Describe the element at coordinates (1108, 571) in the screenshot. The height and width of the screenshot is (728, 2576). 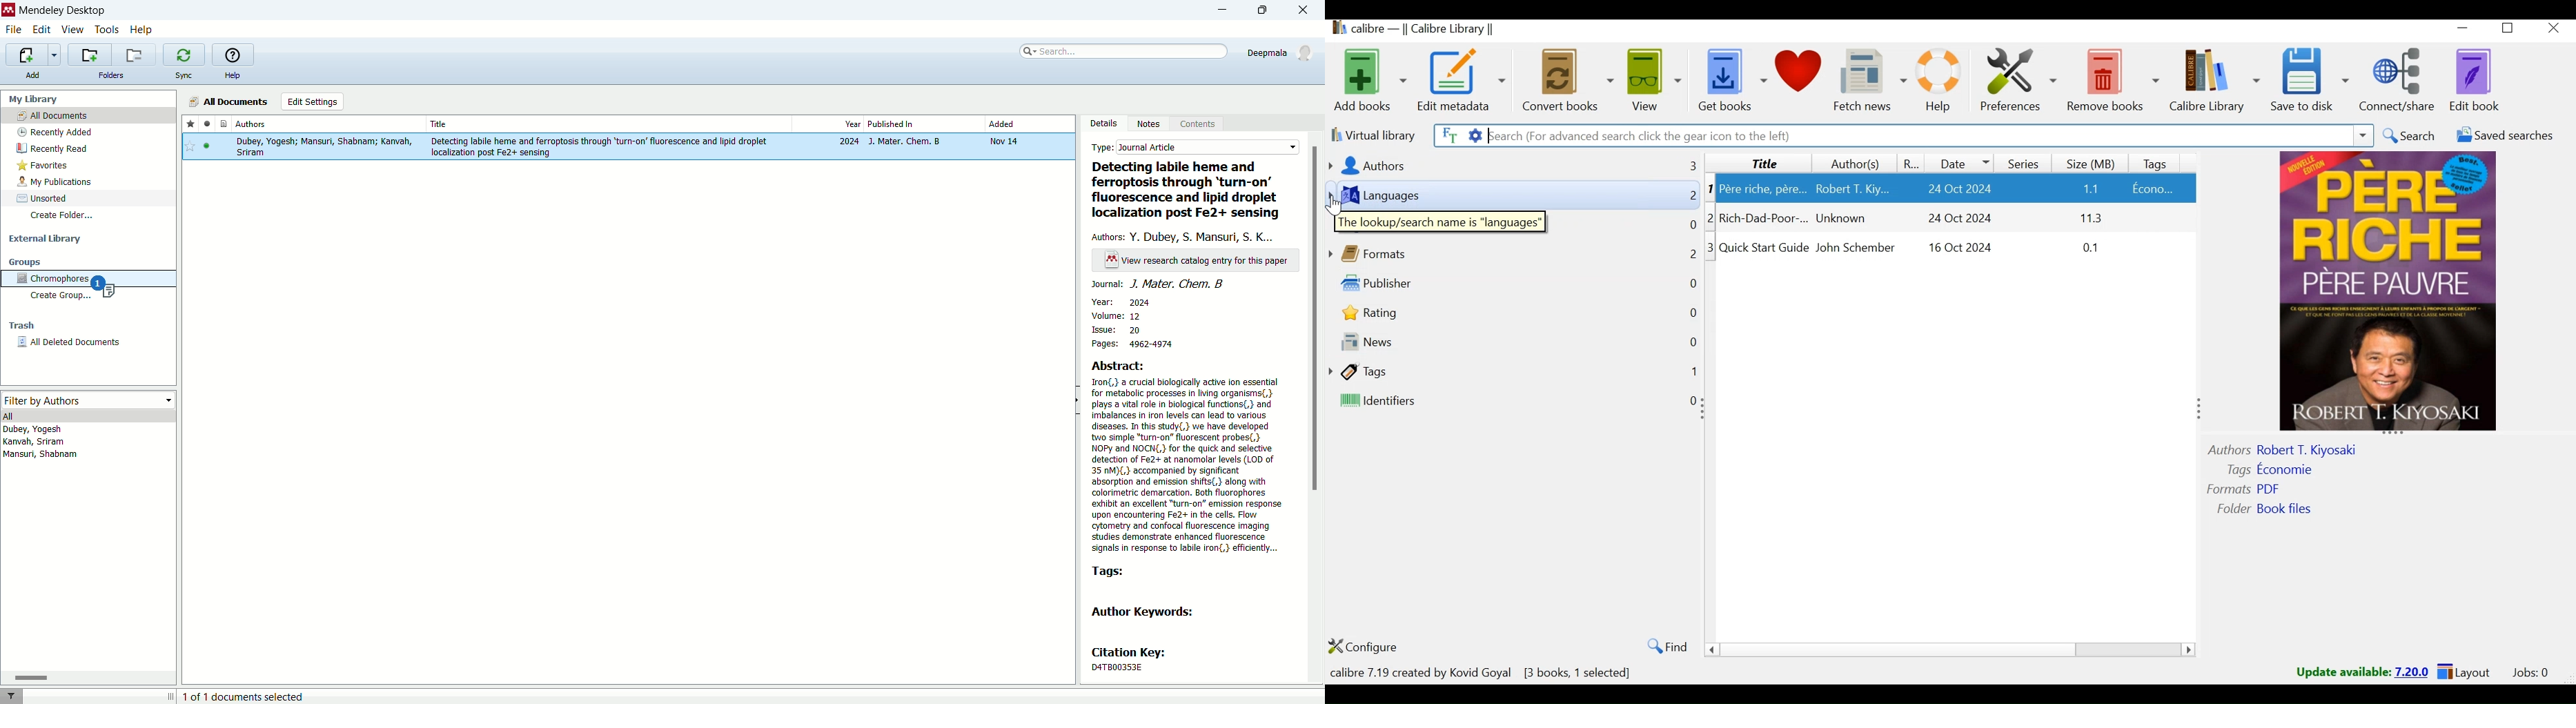
I see `tags` at that location.